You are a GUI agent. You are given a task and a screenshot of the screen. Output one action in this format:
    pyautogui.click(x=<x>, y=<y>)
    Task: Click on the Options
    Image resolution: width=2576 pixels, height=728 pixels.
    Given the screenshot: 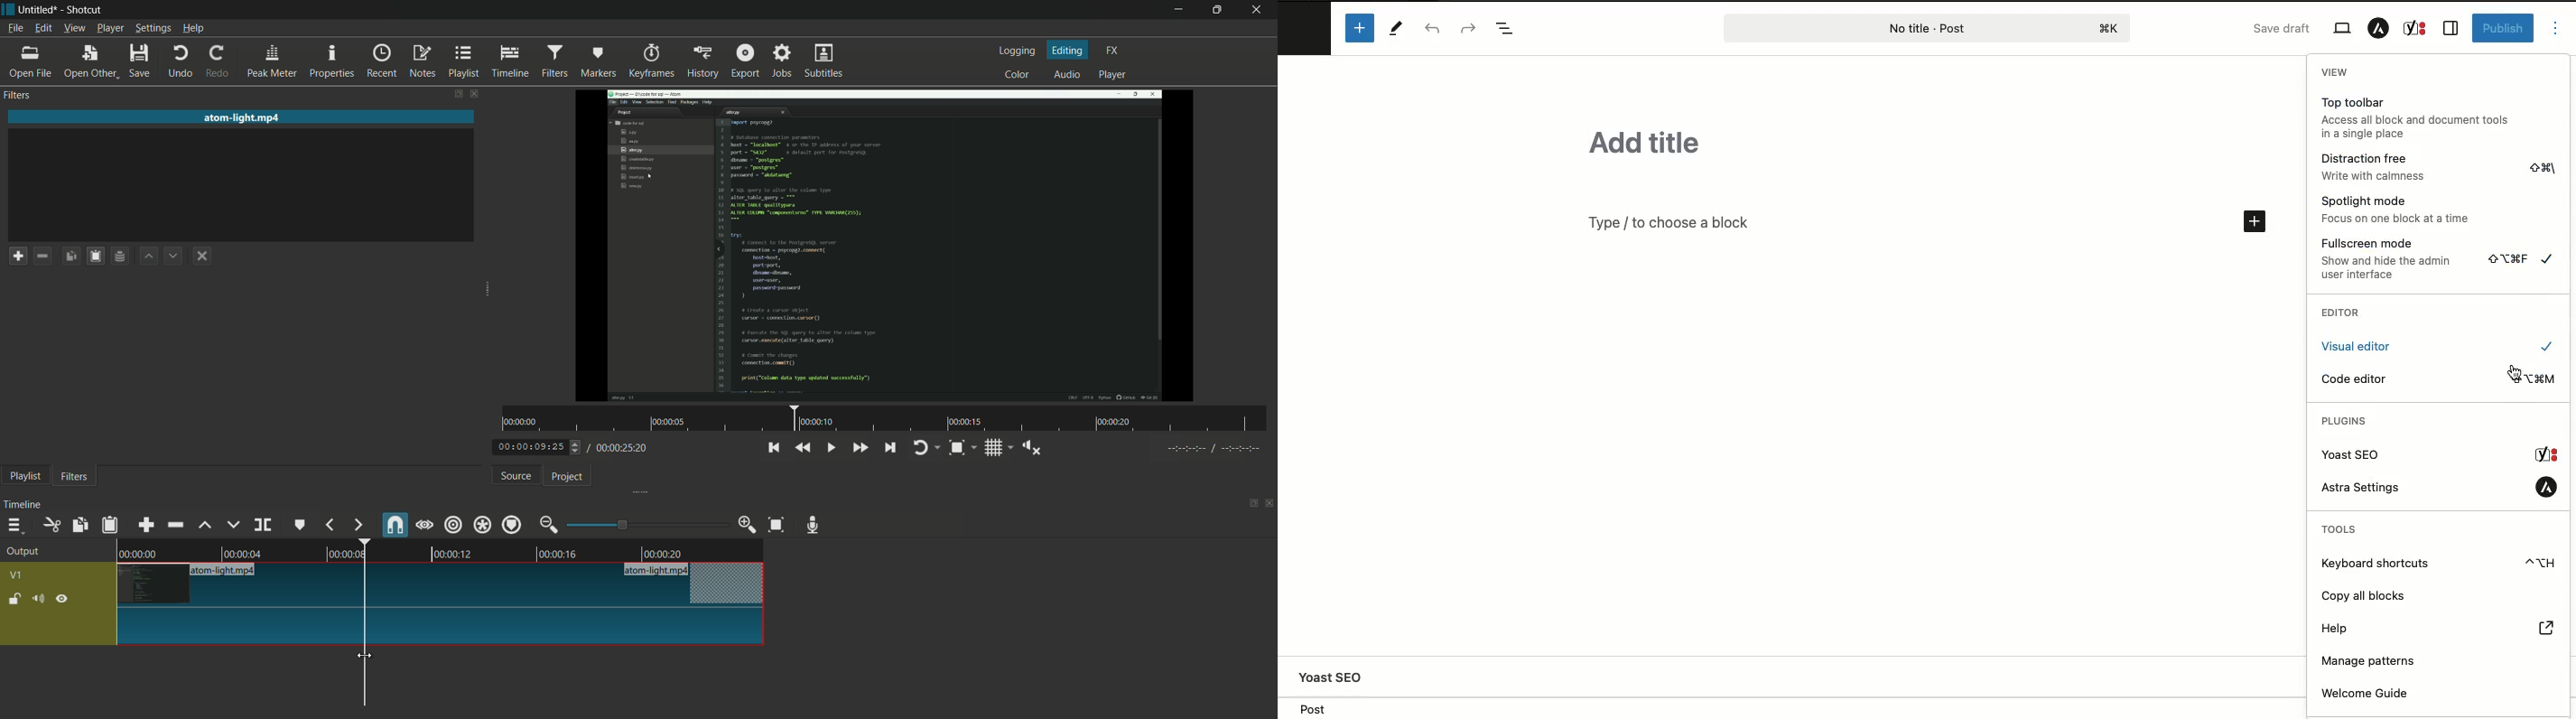 What is the action you would take?
    pyautogui.click(x=2554, y=28)
    